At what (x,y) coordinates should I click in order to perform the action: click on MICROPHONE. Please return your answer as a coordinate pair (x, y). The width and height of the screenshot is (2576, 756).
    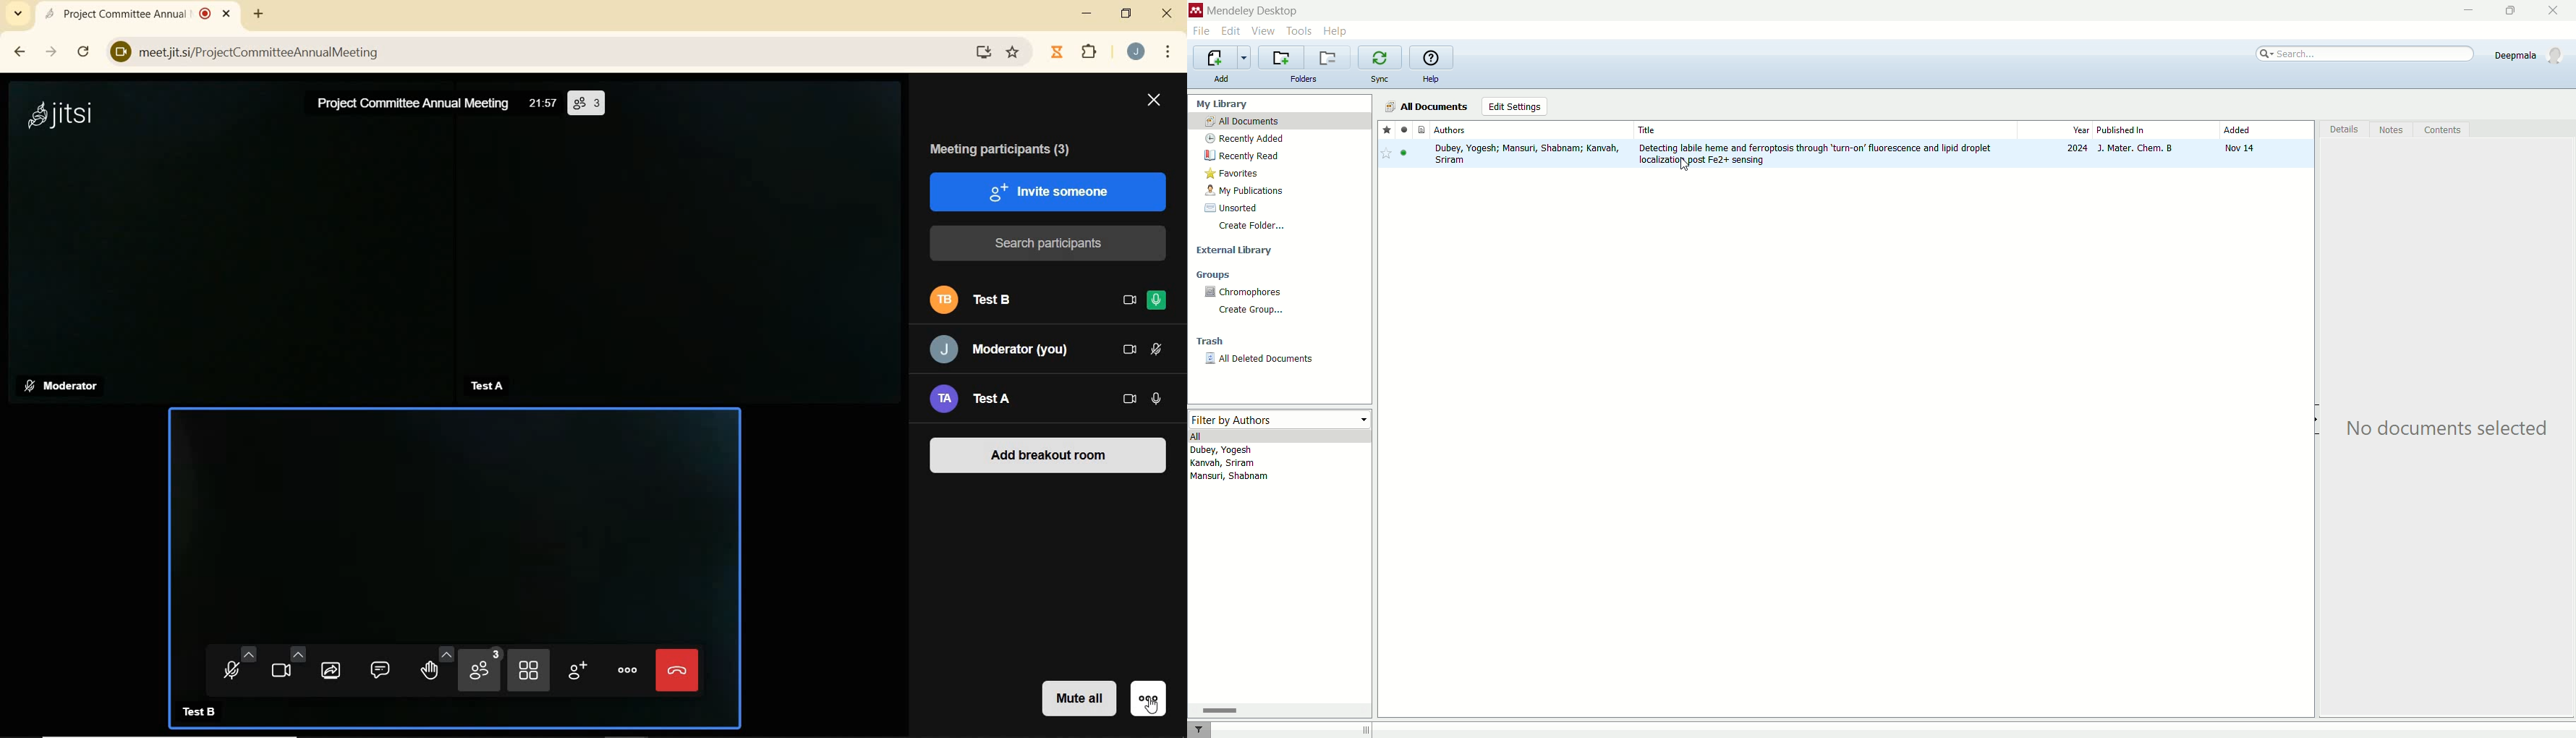
    Looking at the image, I should click on (1158, 399).